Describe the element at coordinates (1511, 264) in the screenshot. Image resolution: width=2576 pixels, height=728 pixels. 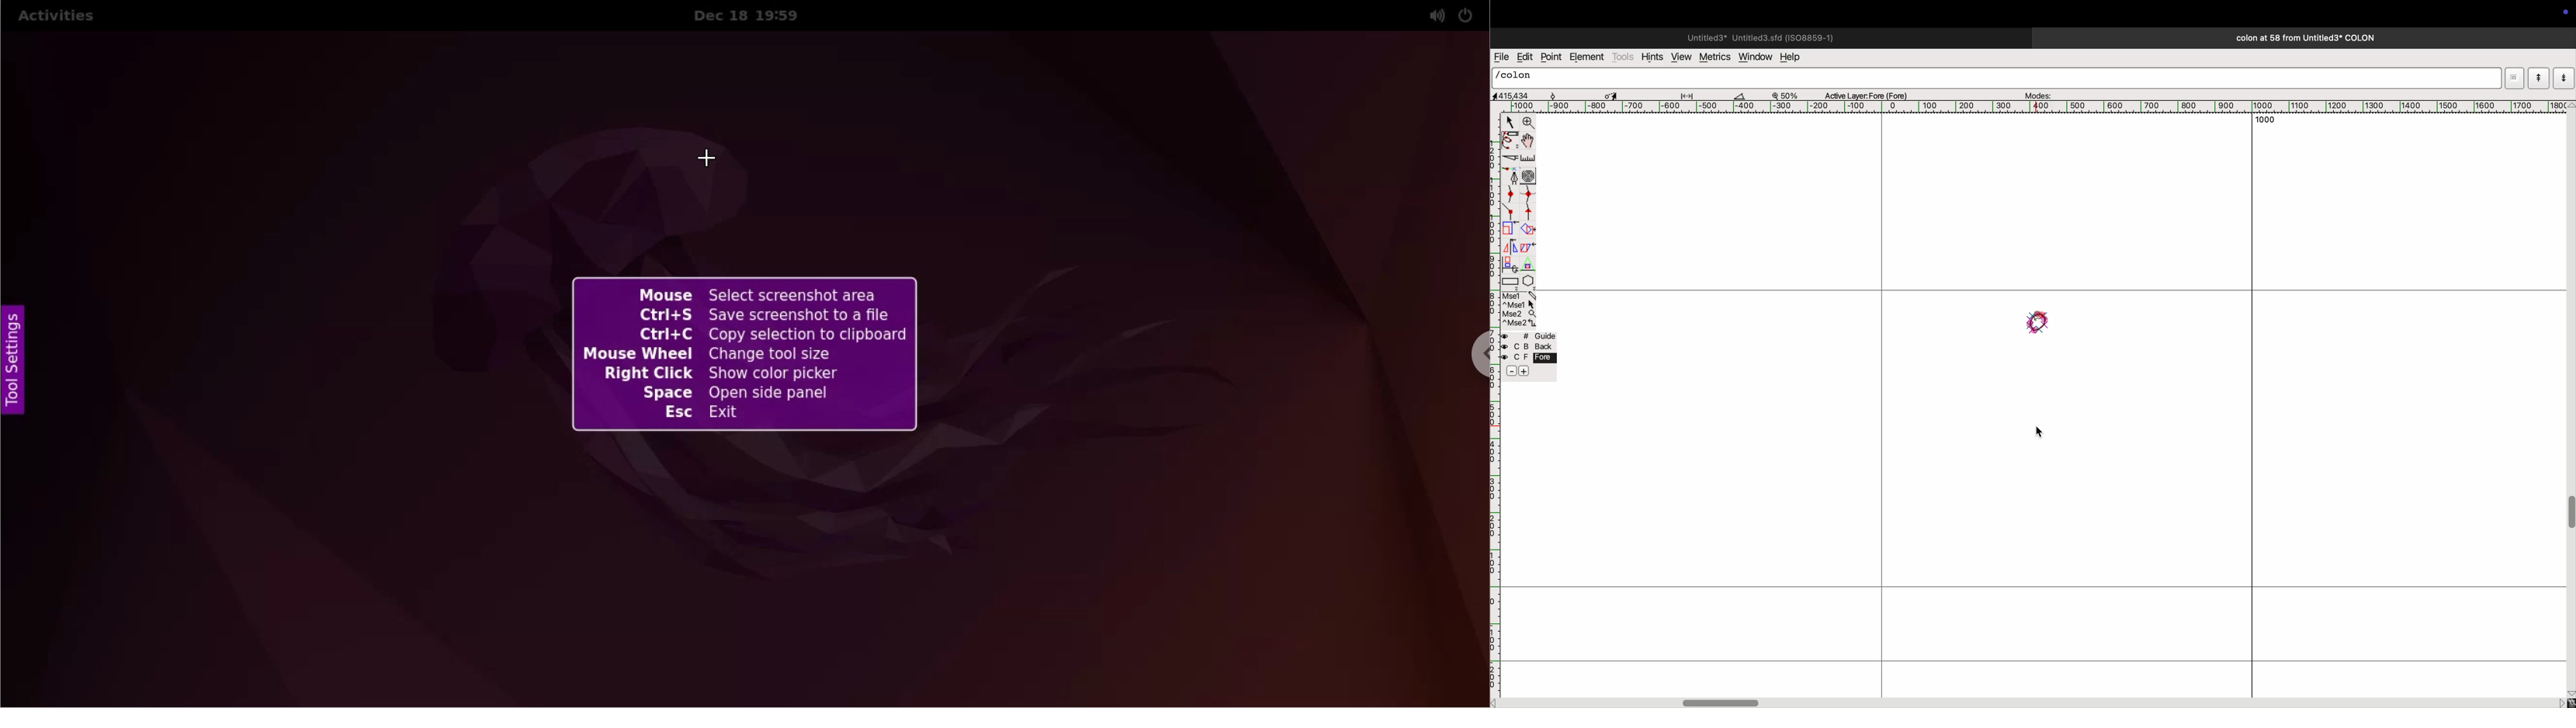
I see `clone` at that location.